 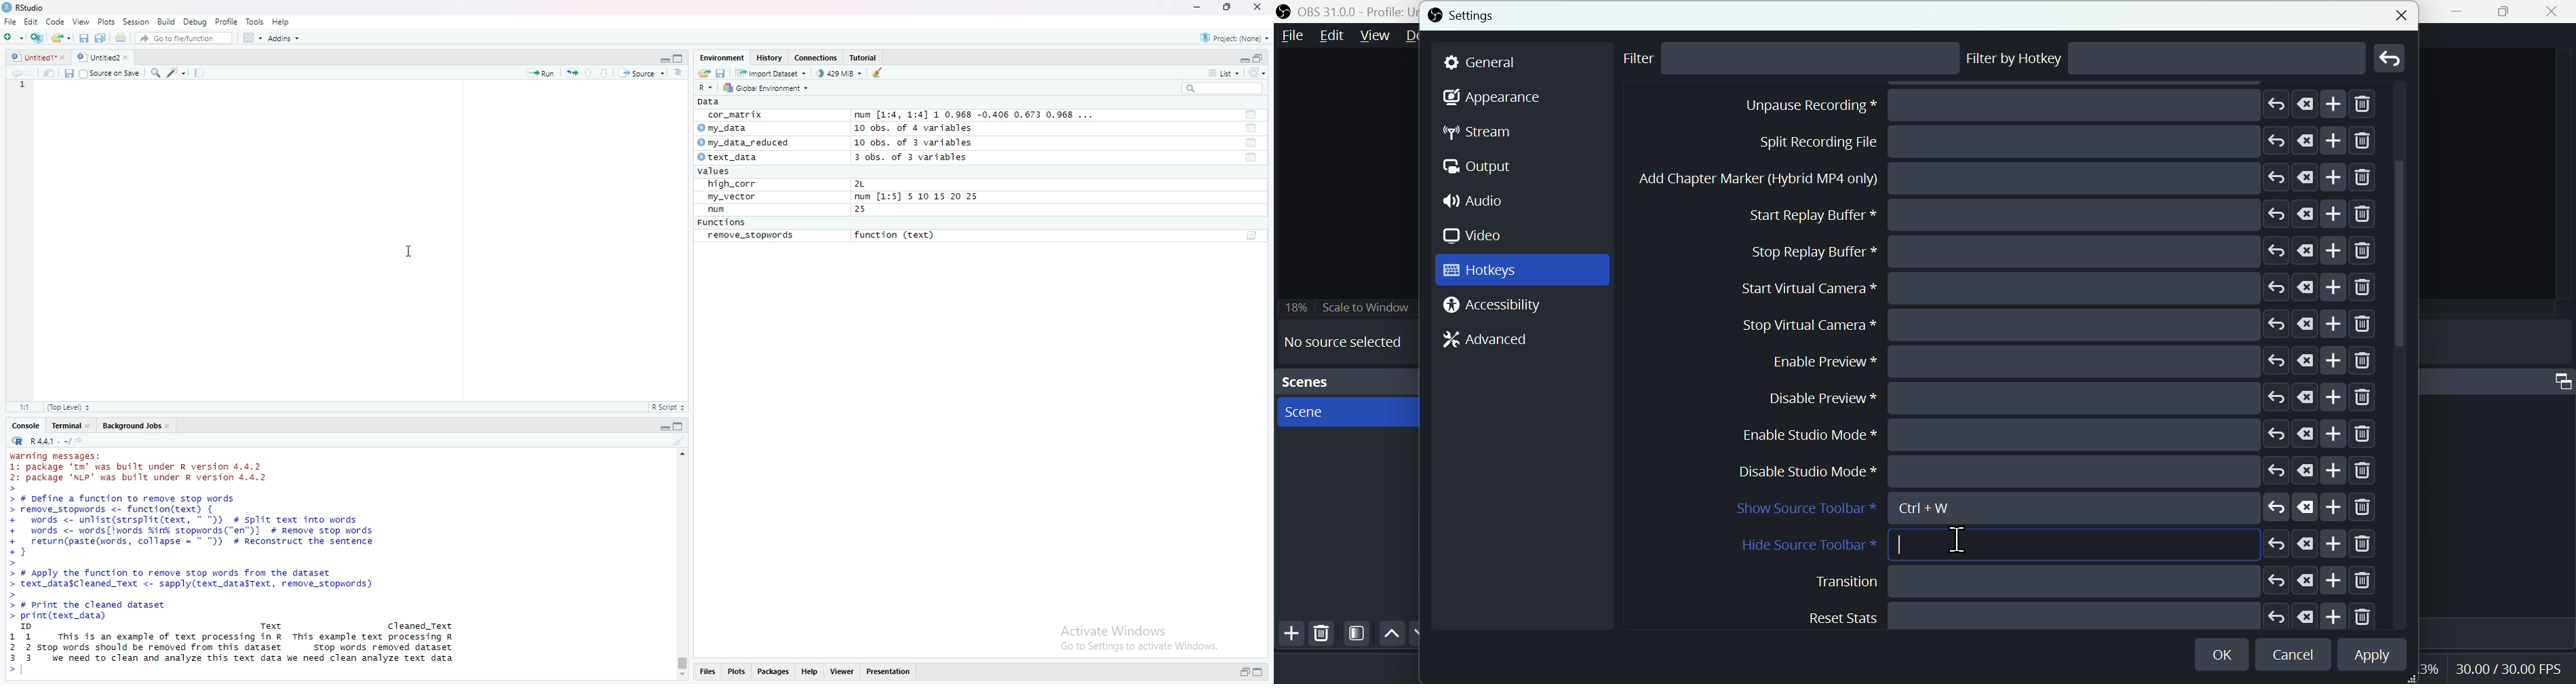 I want to click on Build, so click(x=165, y=23).